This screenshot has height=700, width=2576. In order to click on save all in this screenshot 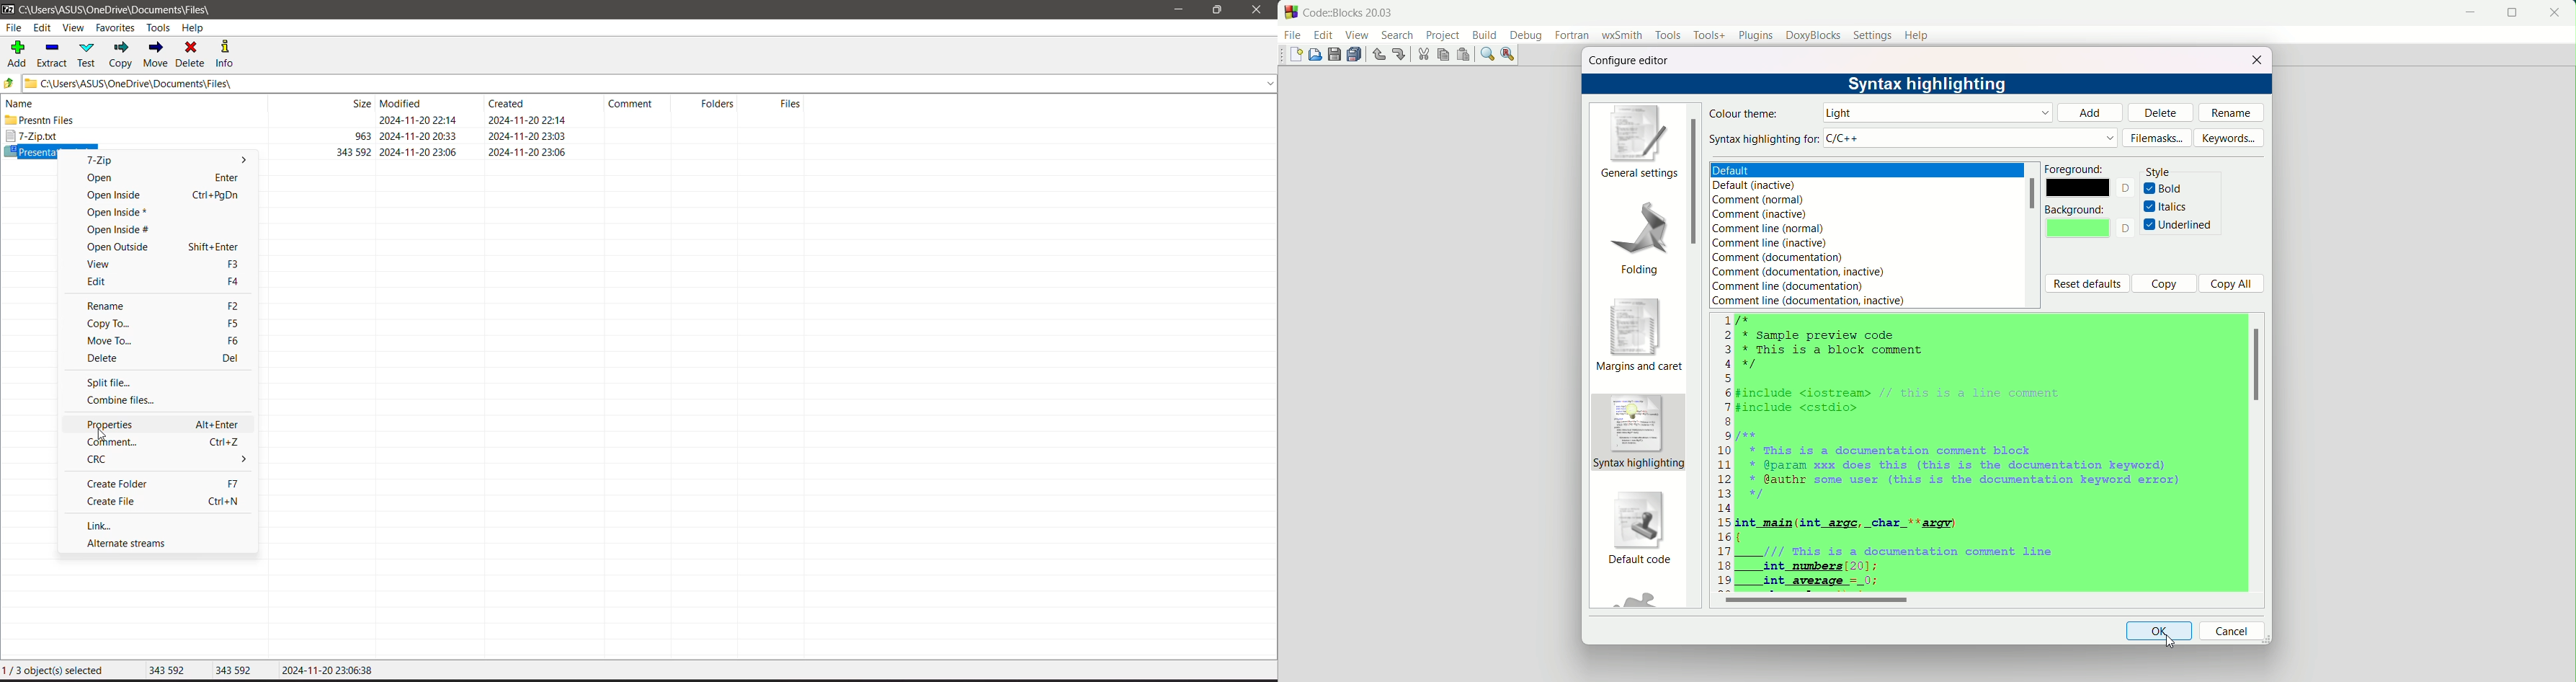, I will do `click(1355, 56)`.